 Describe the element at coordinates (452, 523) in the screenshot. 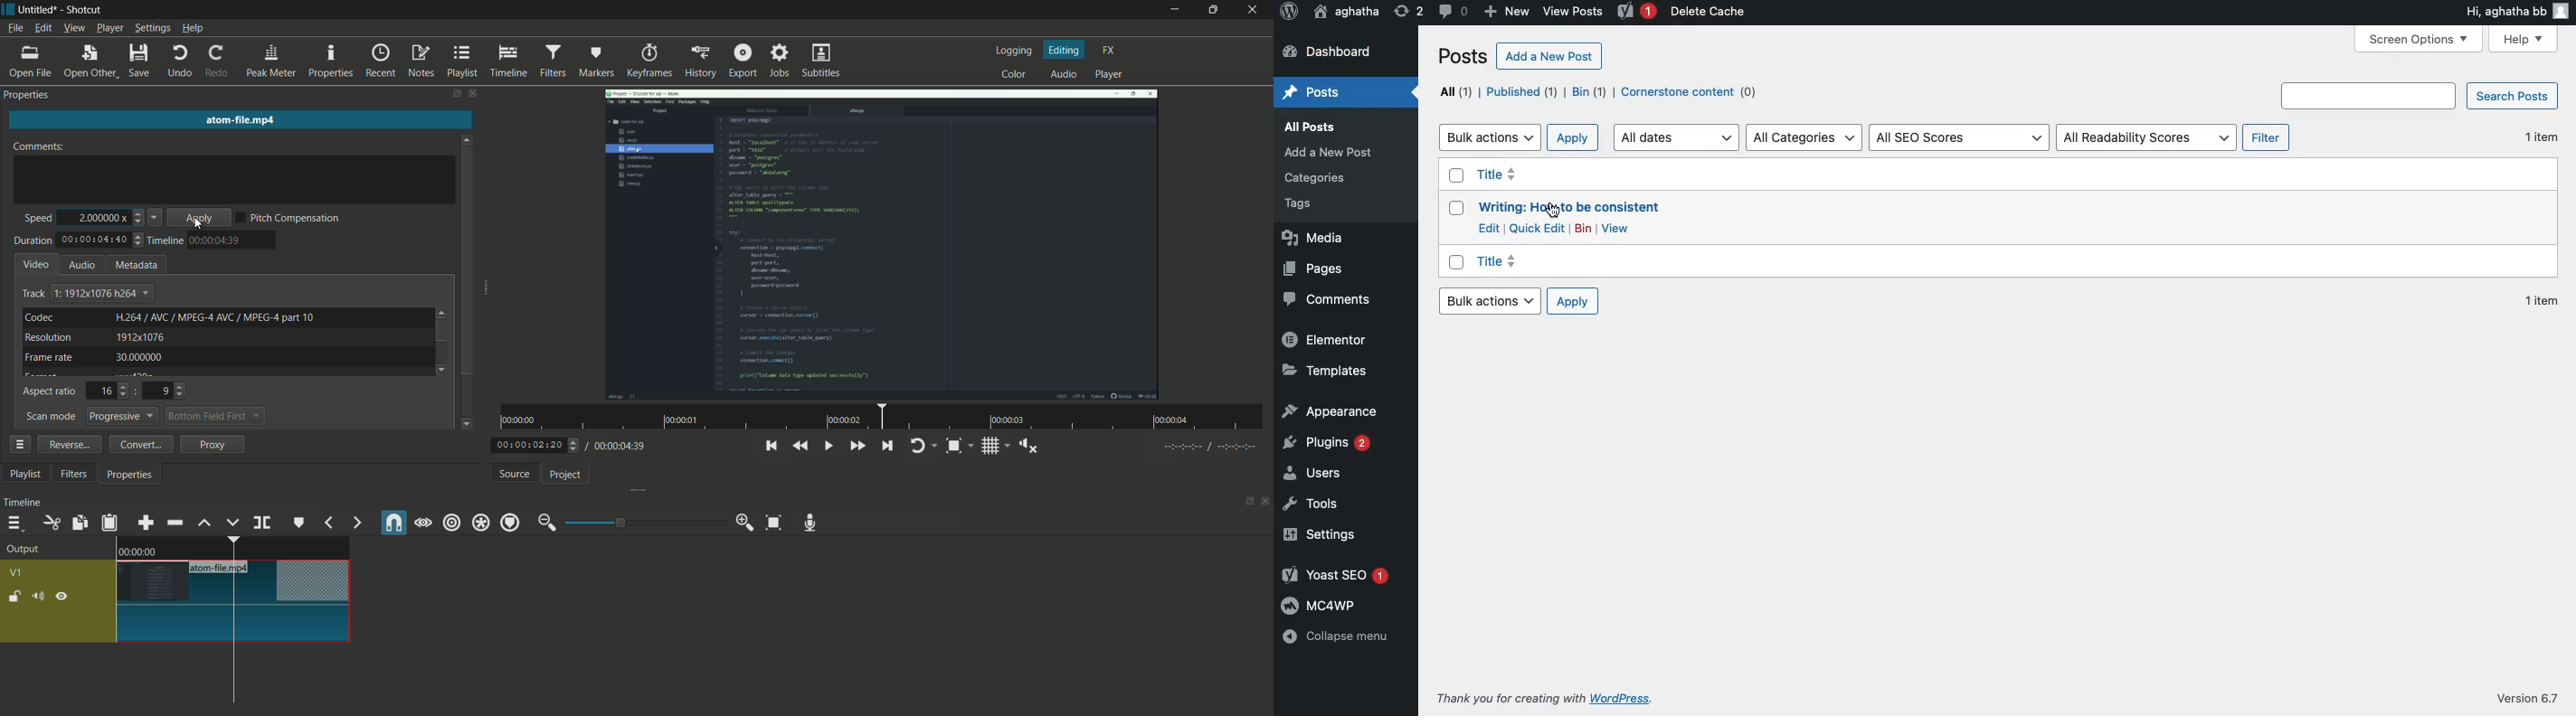

I see `ripple` at that location.